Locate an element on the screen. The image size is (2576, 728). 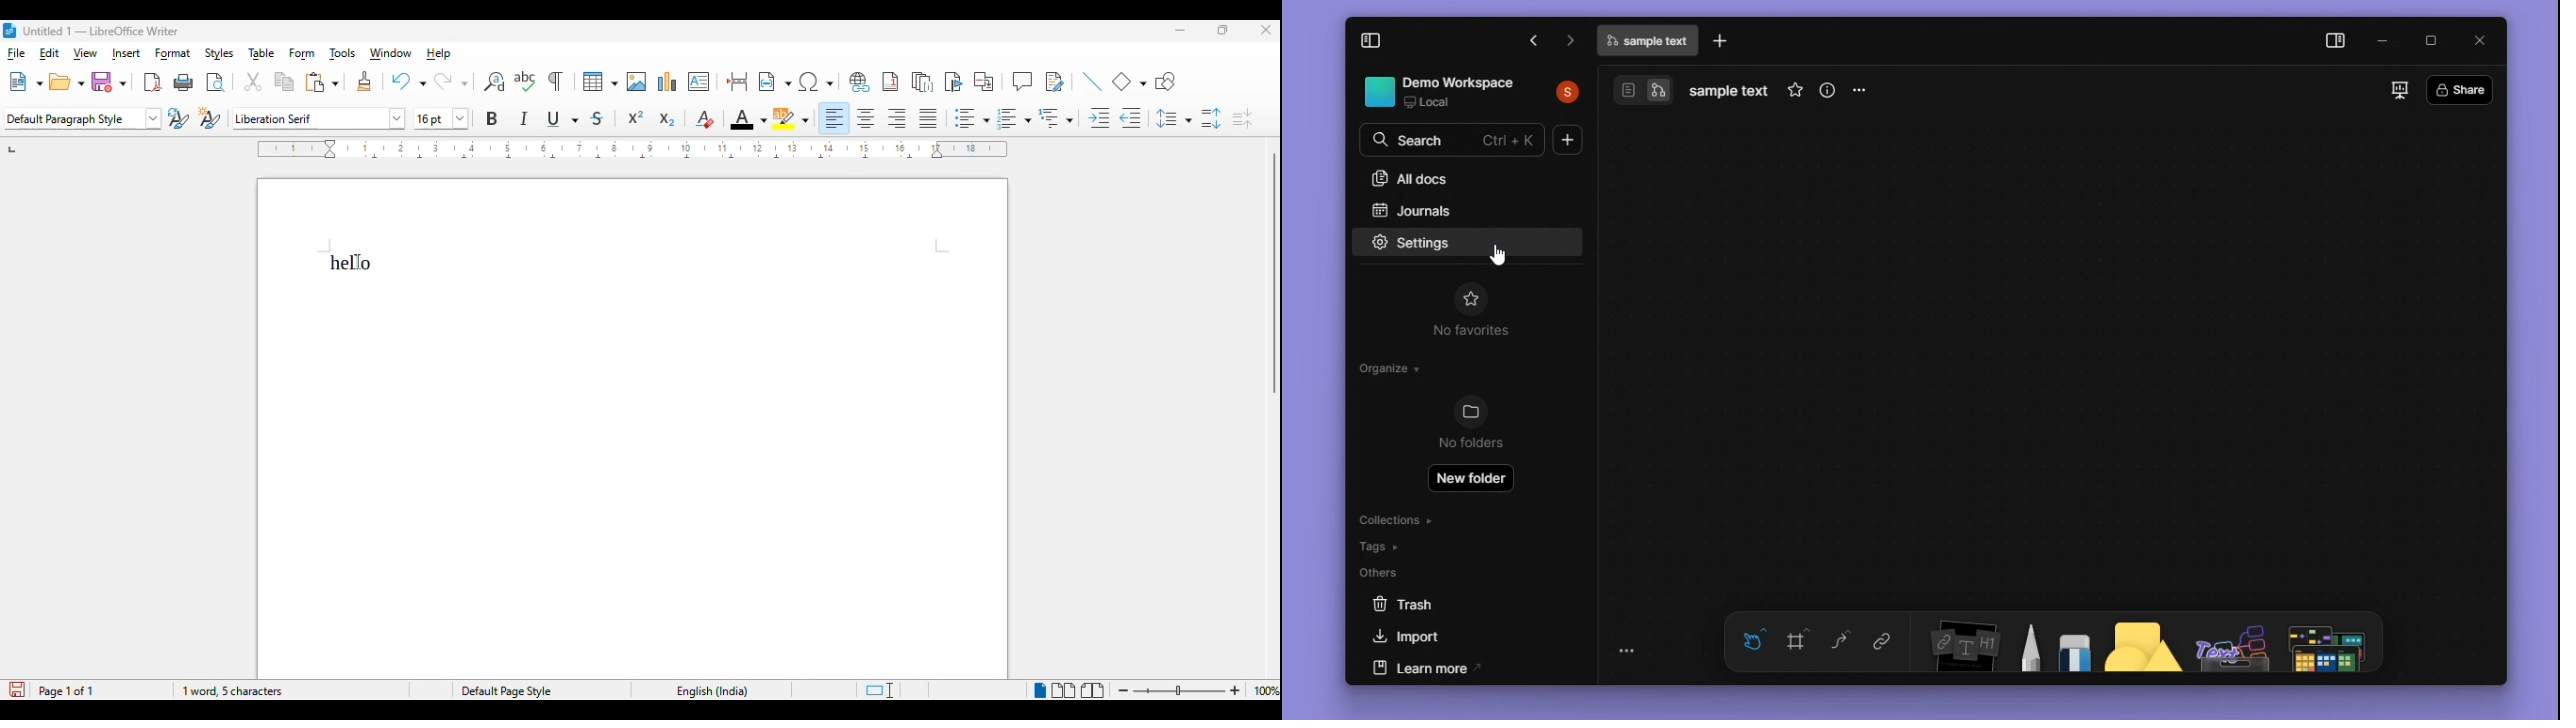
learn more is located at coordinates (1456, 667).